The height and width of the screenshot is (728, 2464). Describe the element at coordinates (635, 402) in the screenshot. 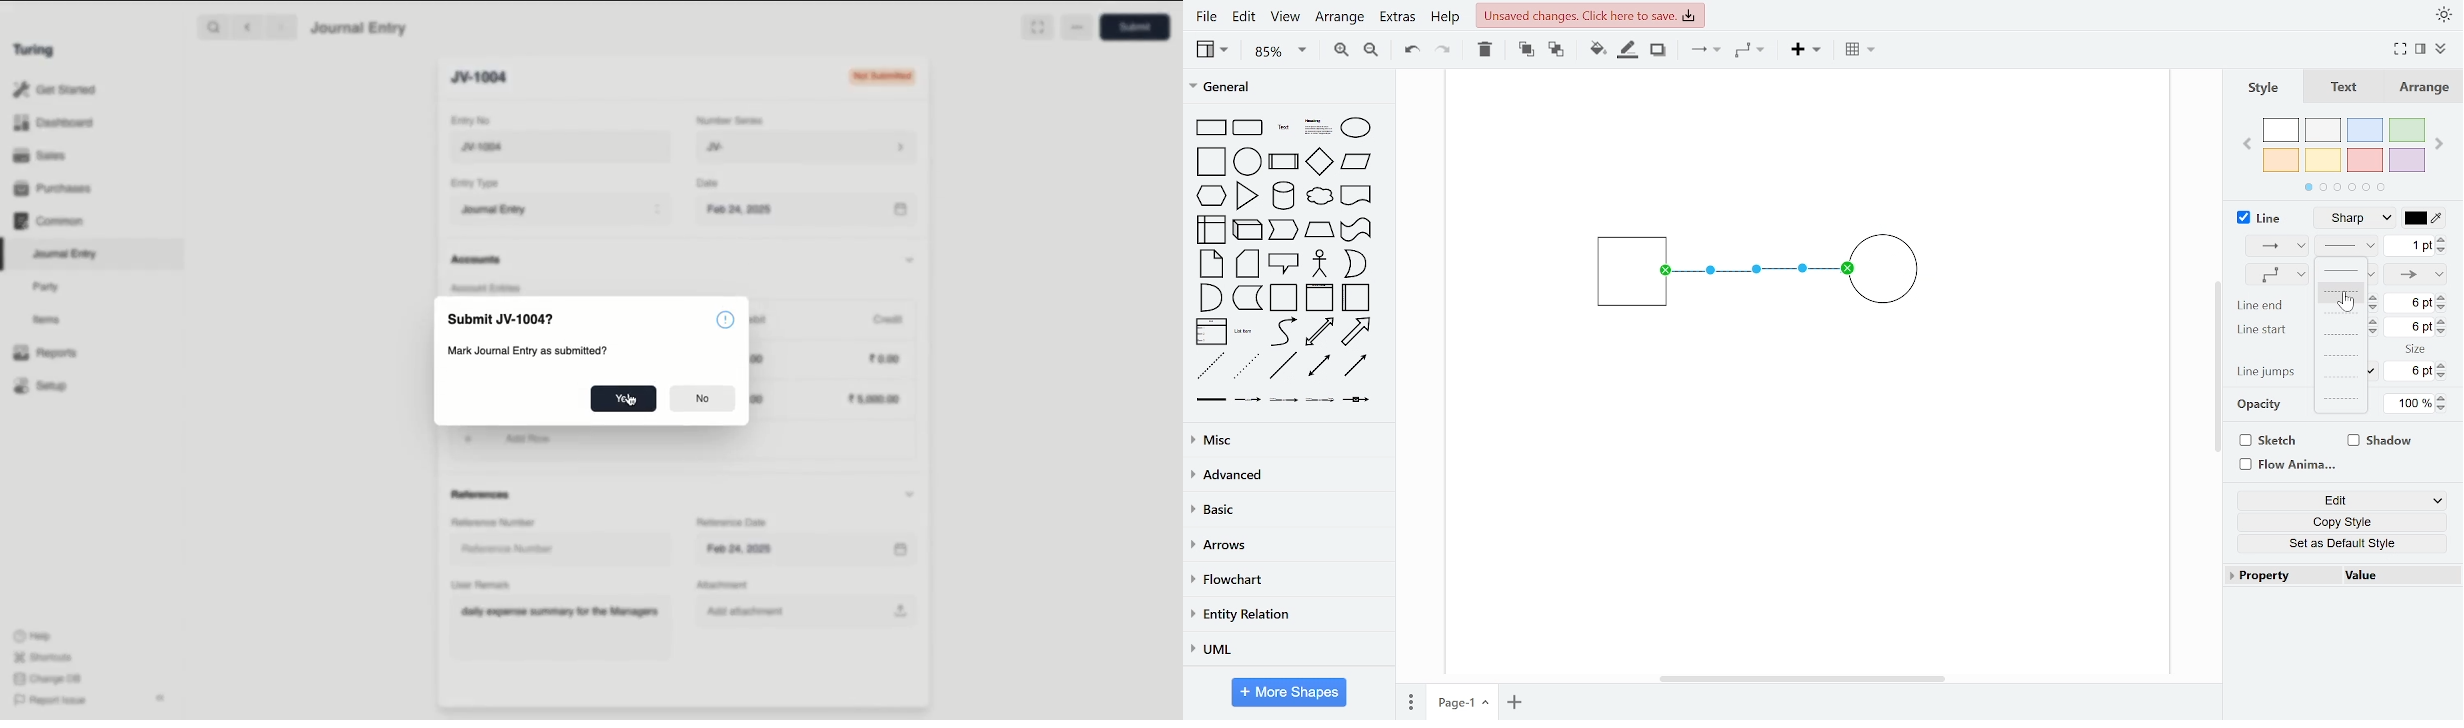

I see `cursor` at that location.